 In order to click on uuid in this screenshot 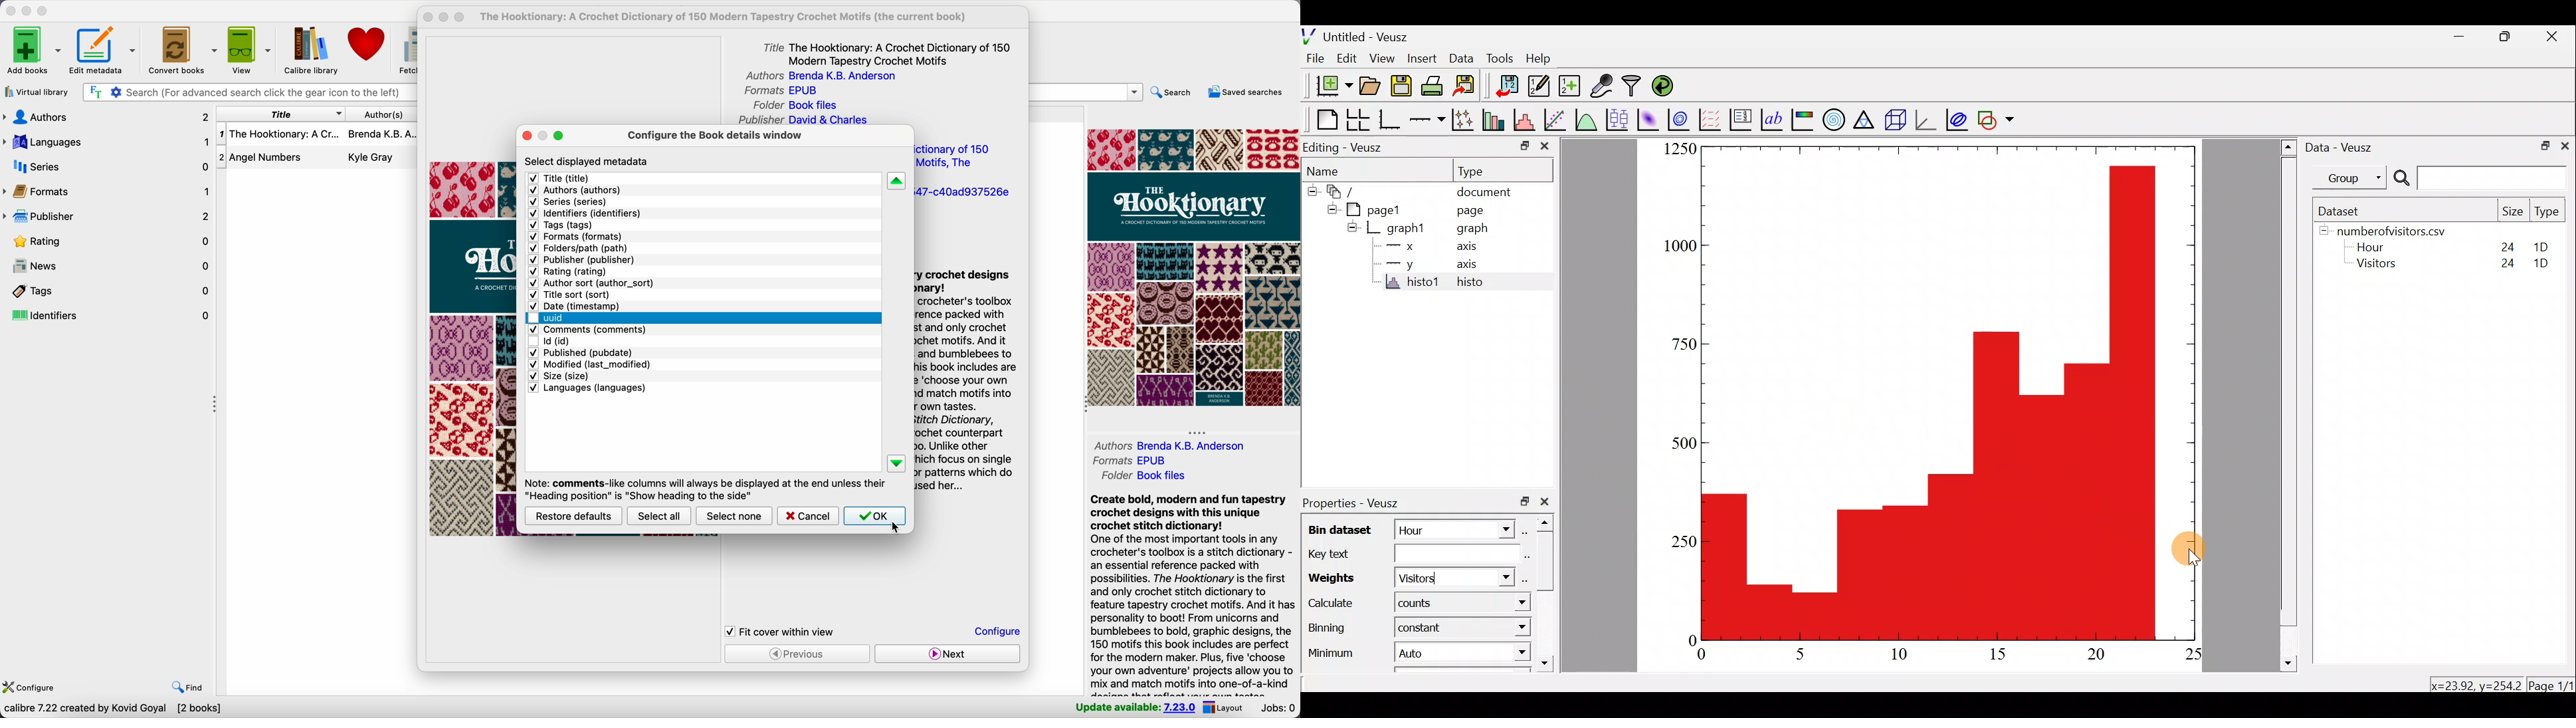, I will do `click(963, 193)`.